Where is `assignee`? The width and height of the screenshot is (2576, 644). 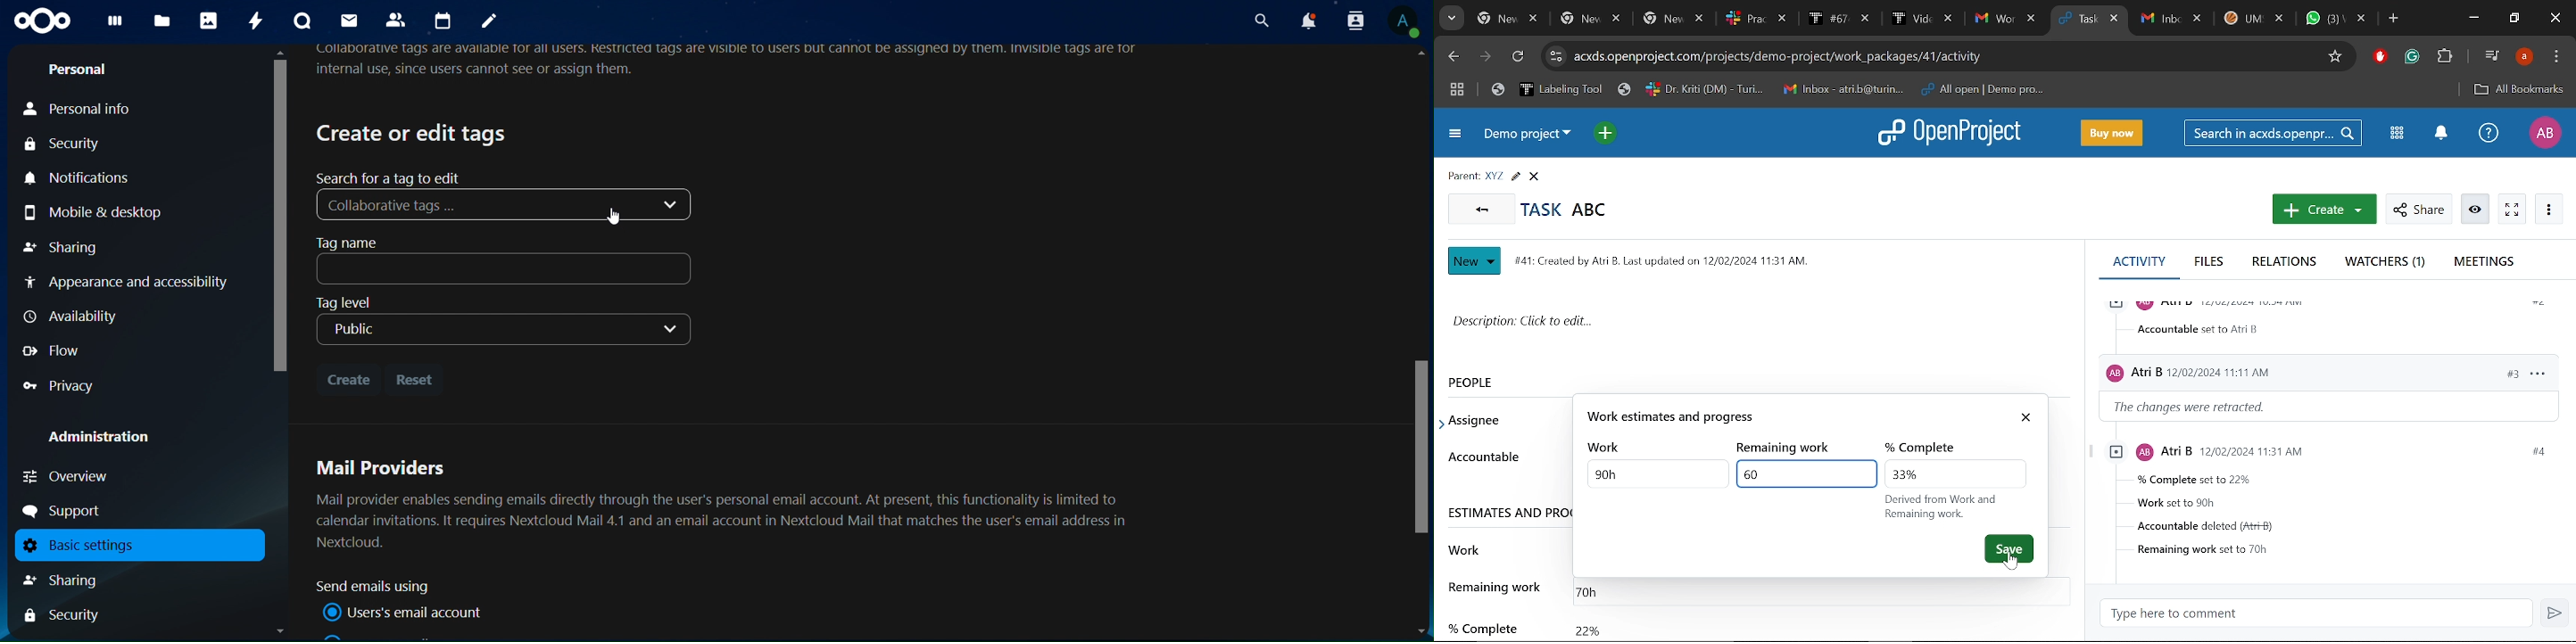 assignee is located at coordinates (1479, 421).